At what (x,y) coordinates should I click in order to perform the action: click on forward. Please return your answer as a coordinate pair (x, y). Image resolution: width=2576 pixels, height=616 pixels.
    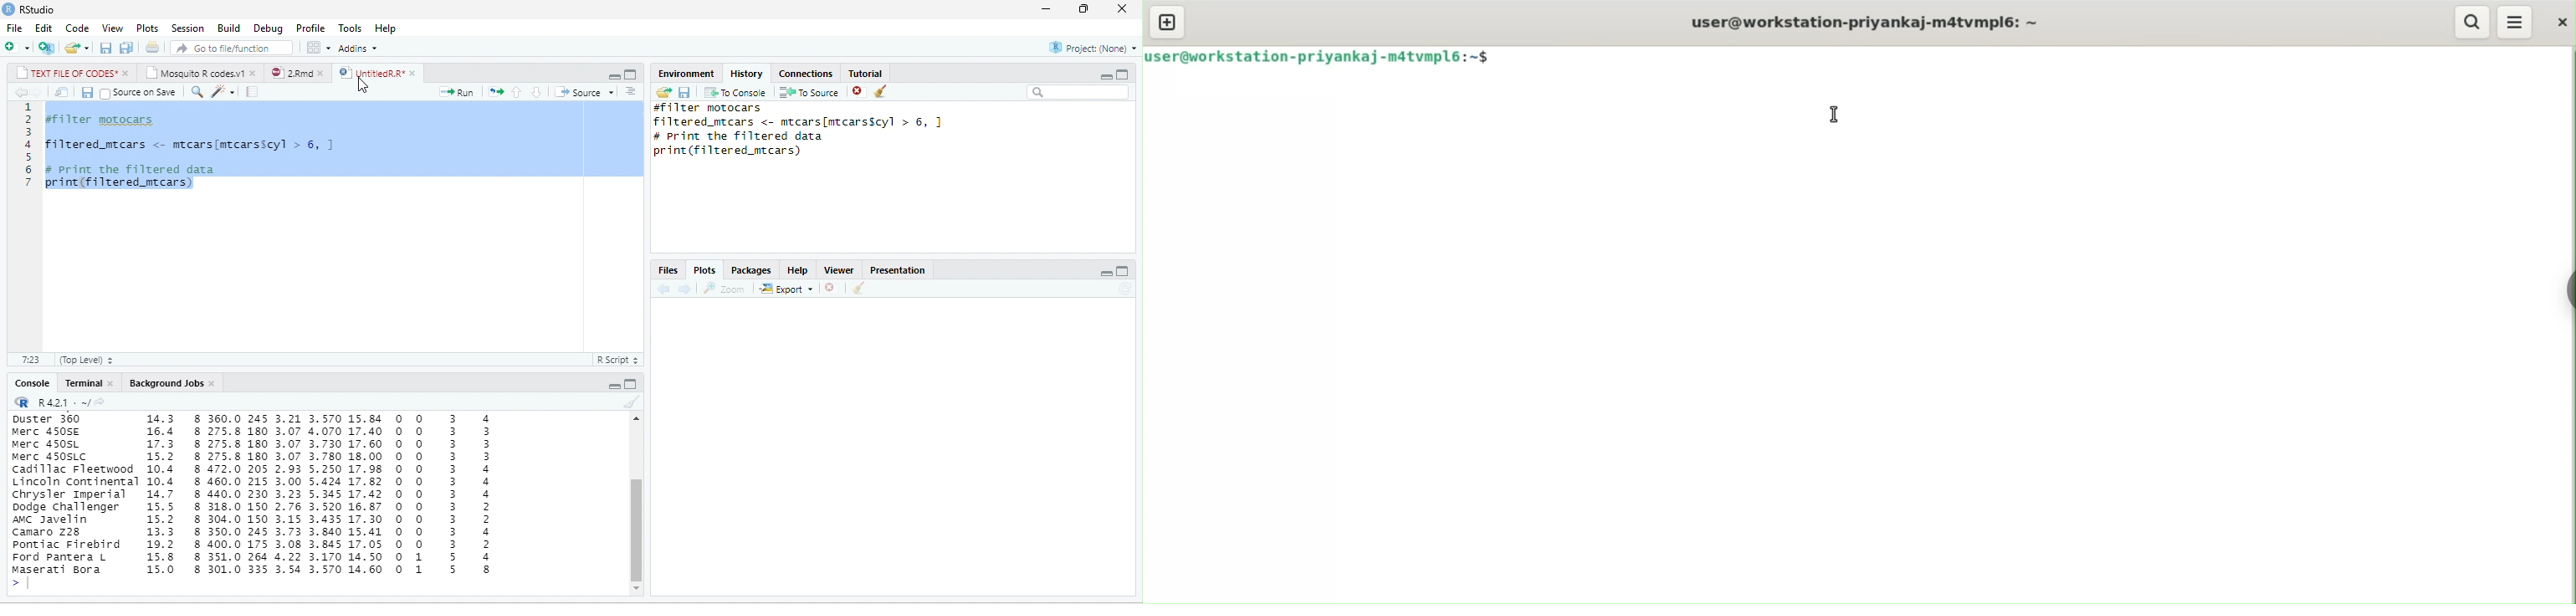
    Looking at the image, I should click on (684, 289).